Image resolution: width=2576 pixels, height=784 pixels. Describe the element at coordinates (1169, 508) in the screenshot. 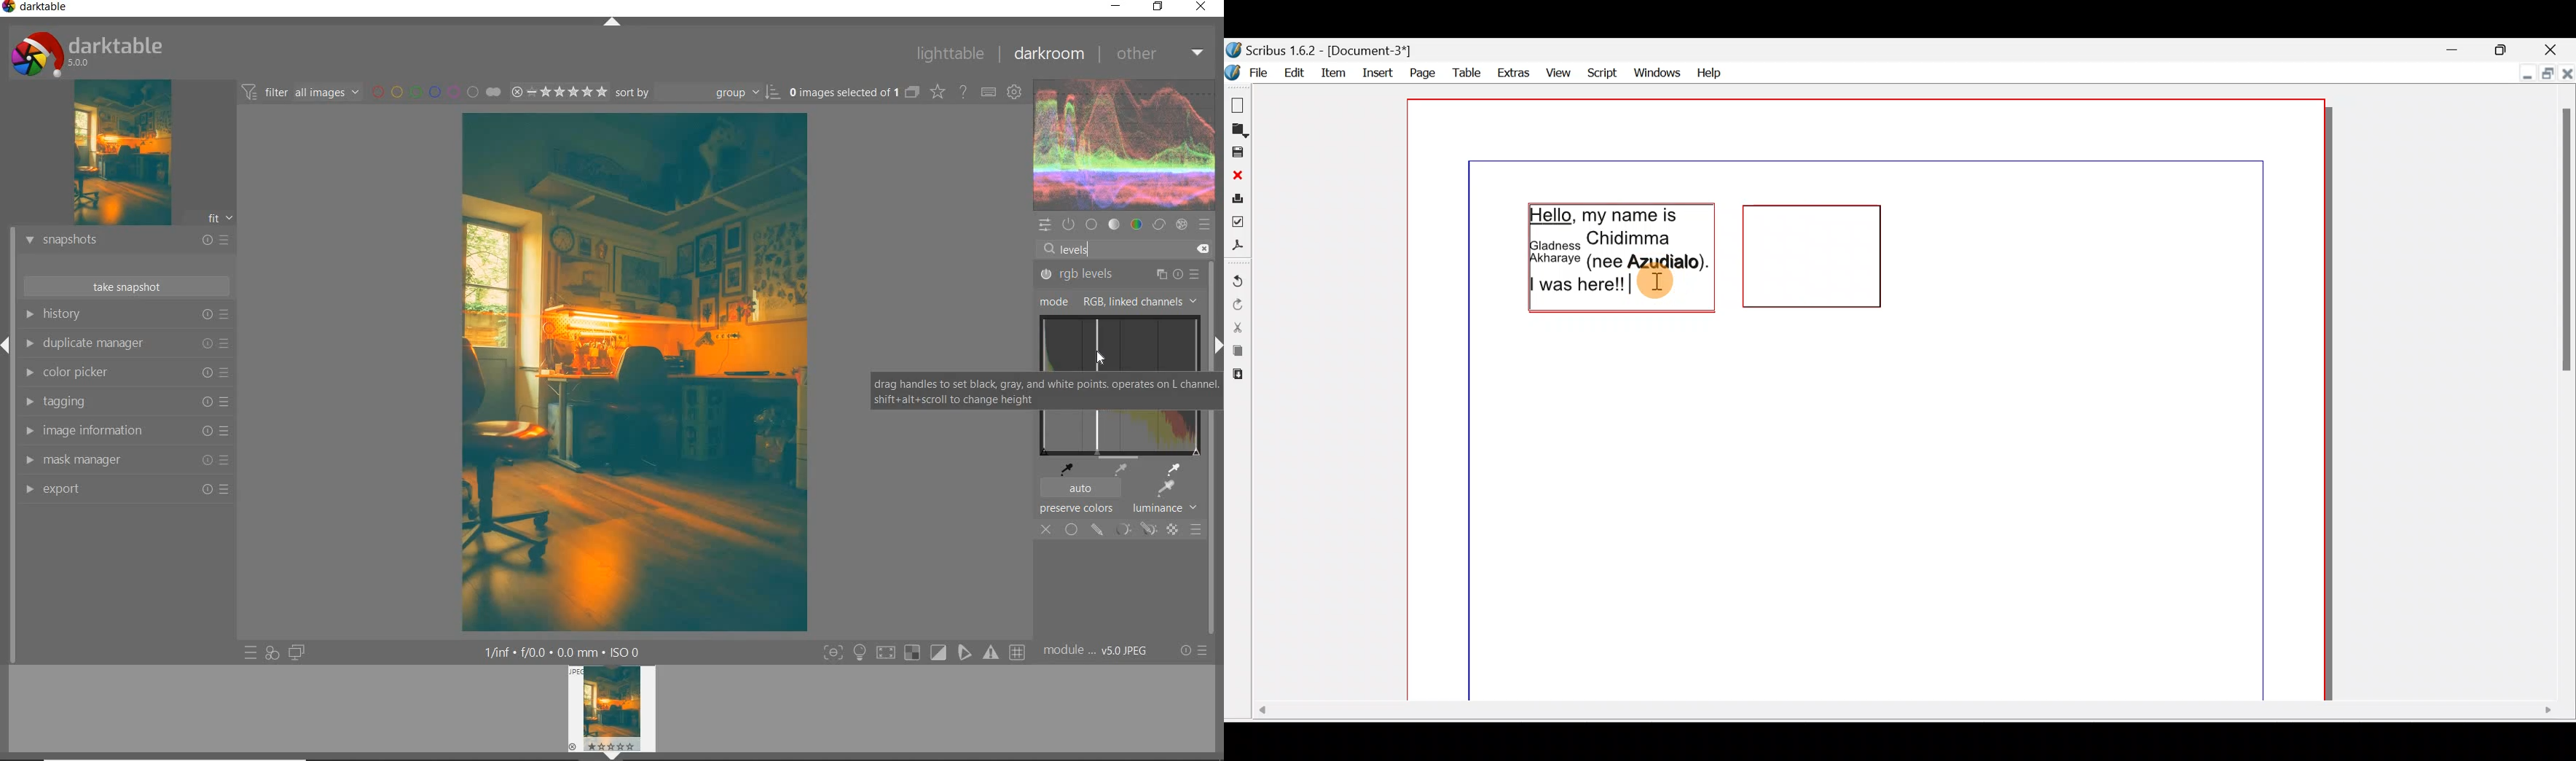

I see `lunminance` at that location.